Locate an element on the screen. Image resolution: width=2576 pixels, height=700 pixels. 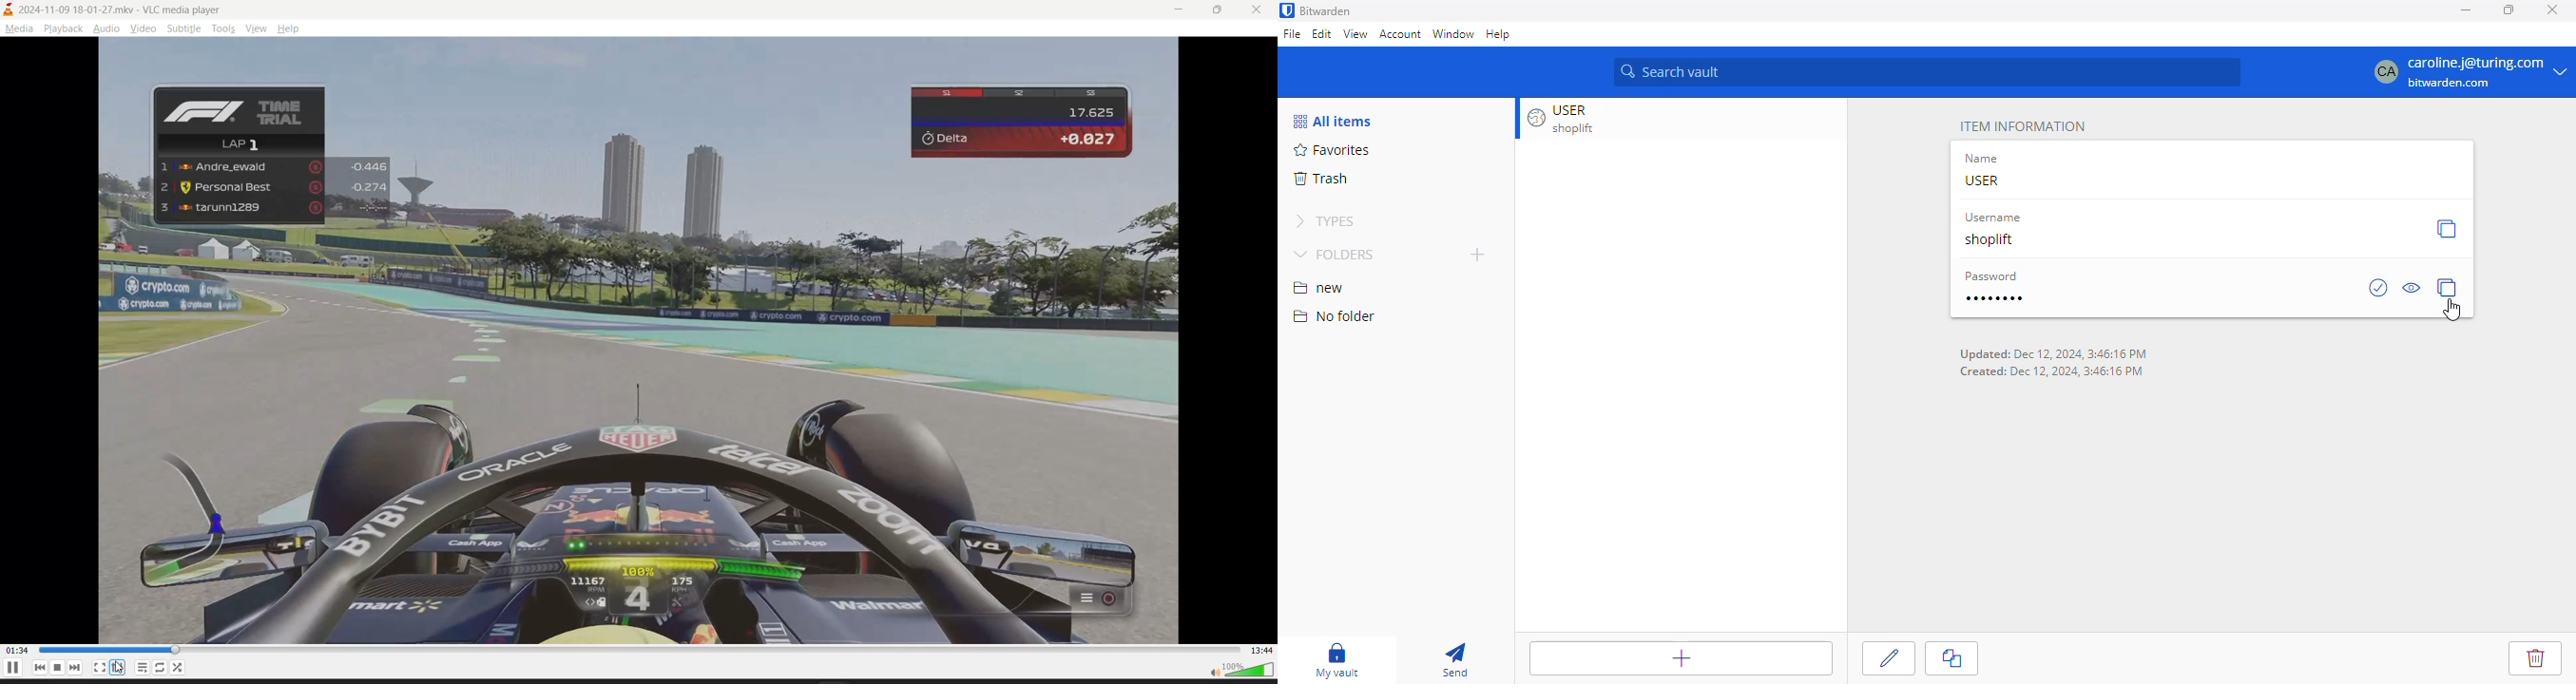
item information is located at coordinates (2022, 126).